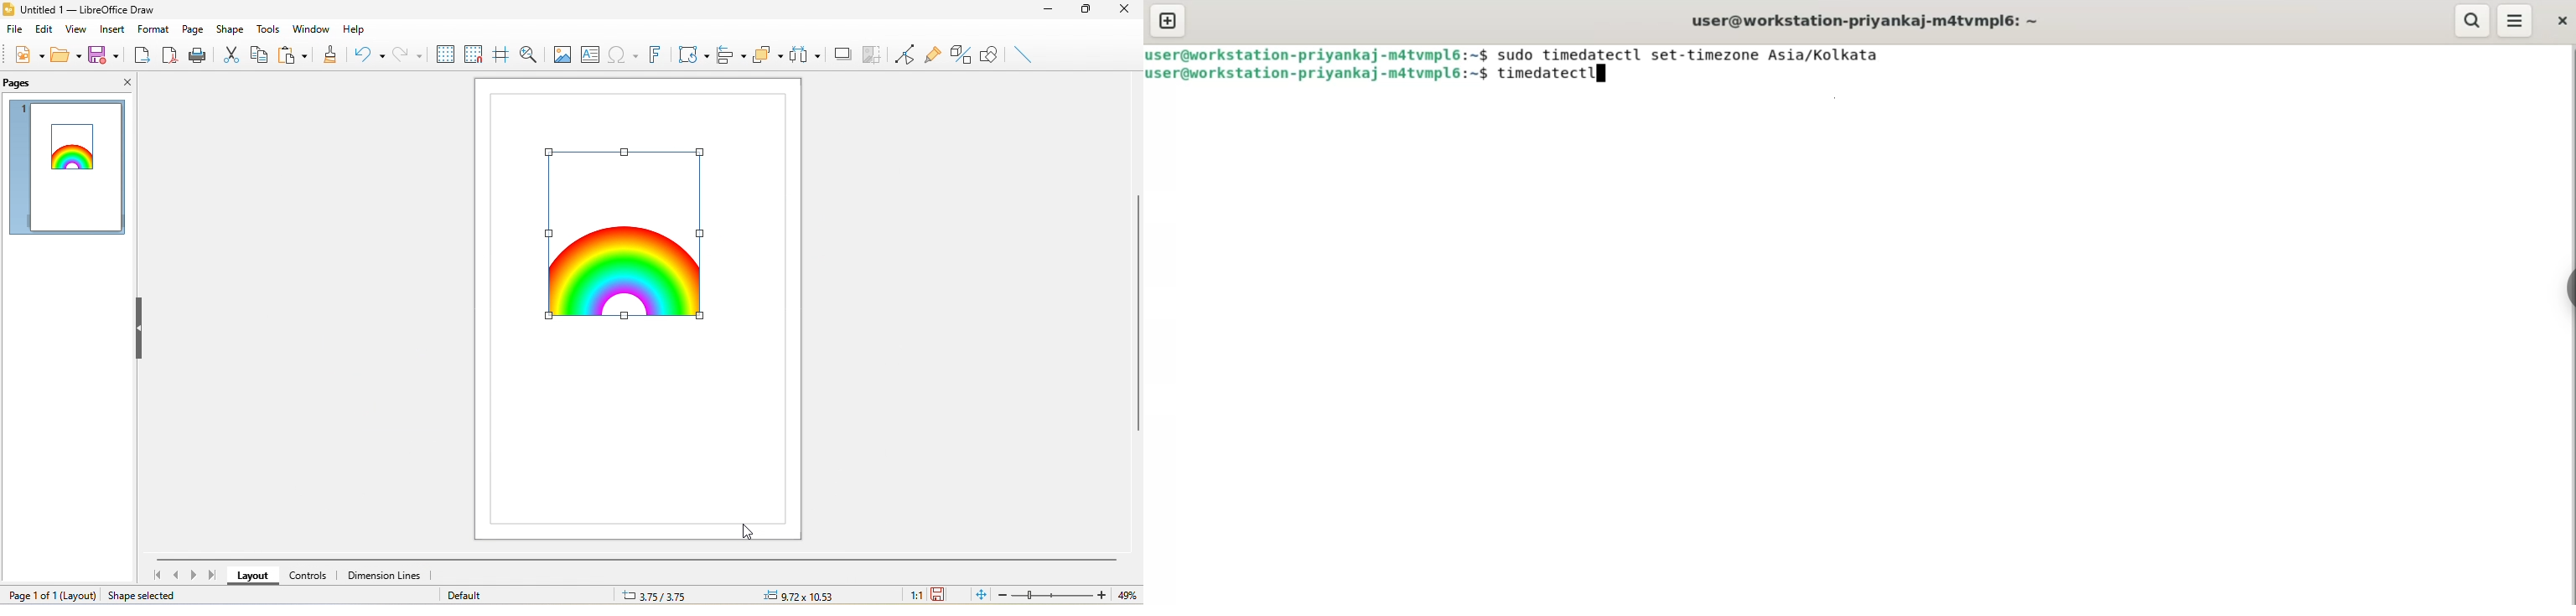 This screenshot has width=2576, height=616. I want to click on Added a rainbow color gradient, so click(77, 153).